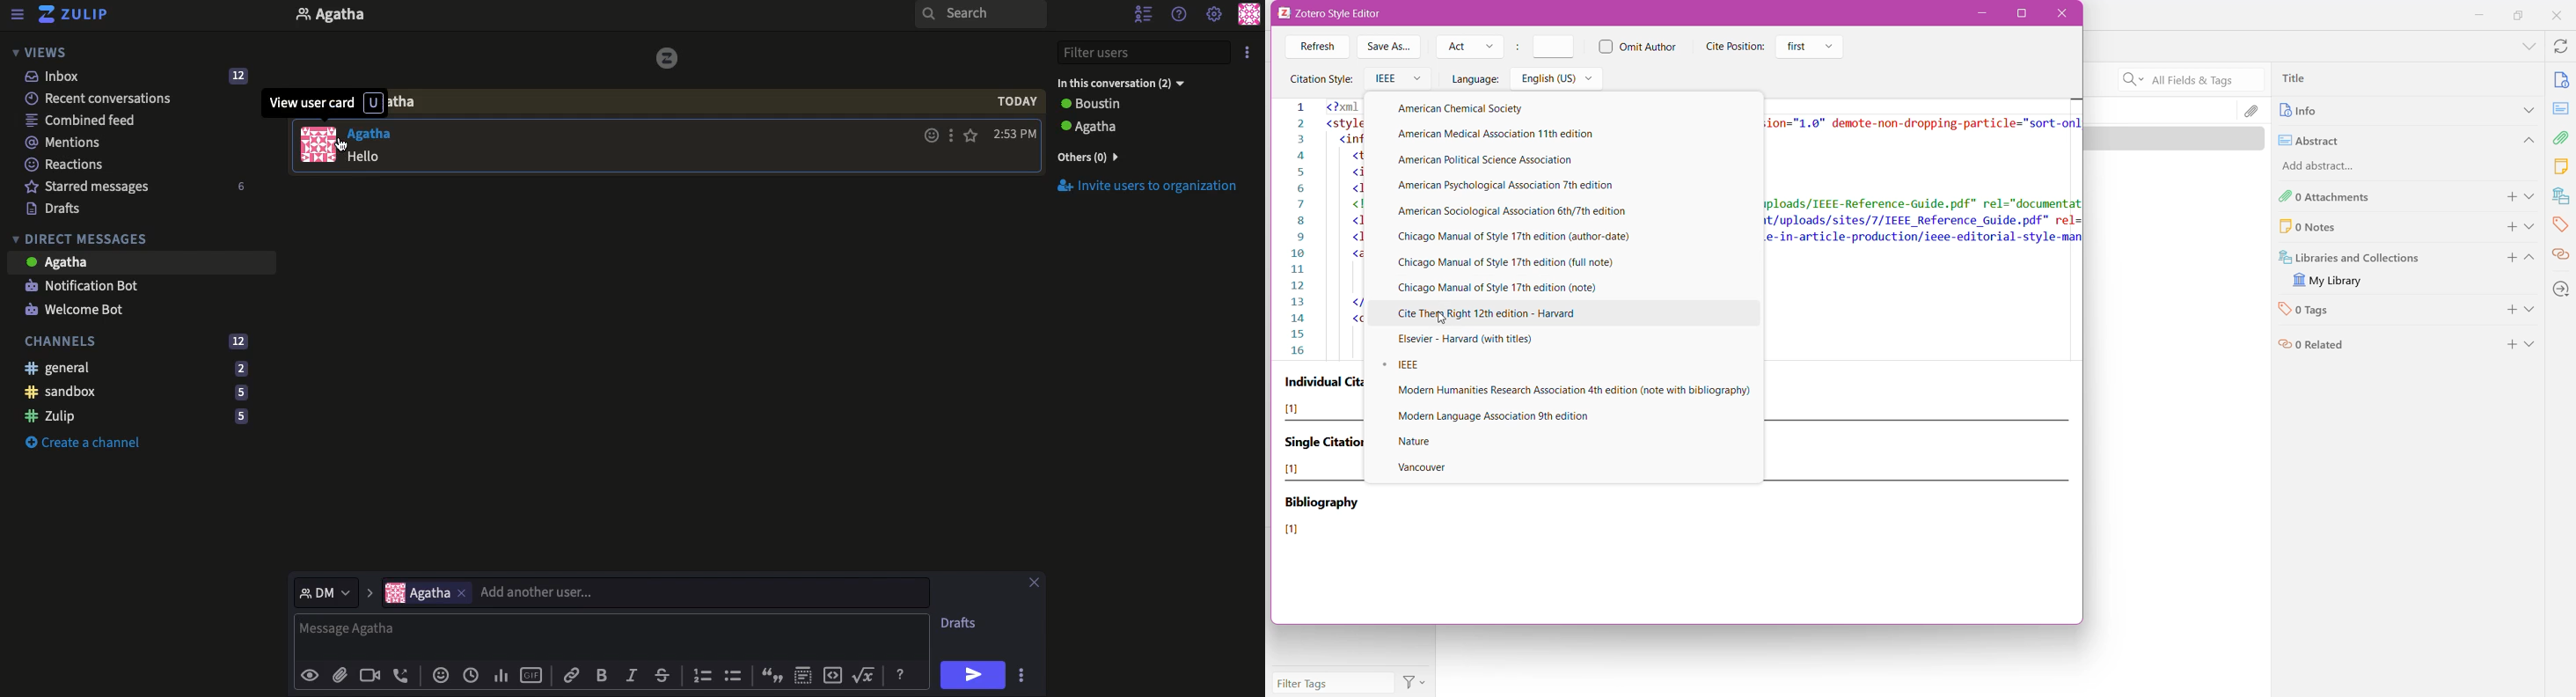  Describe the element at coordinates (902, 674) in the screenshot. I see `Help` at that location.